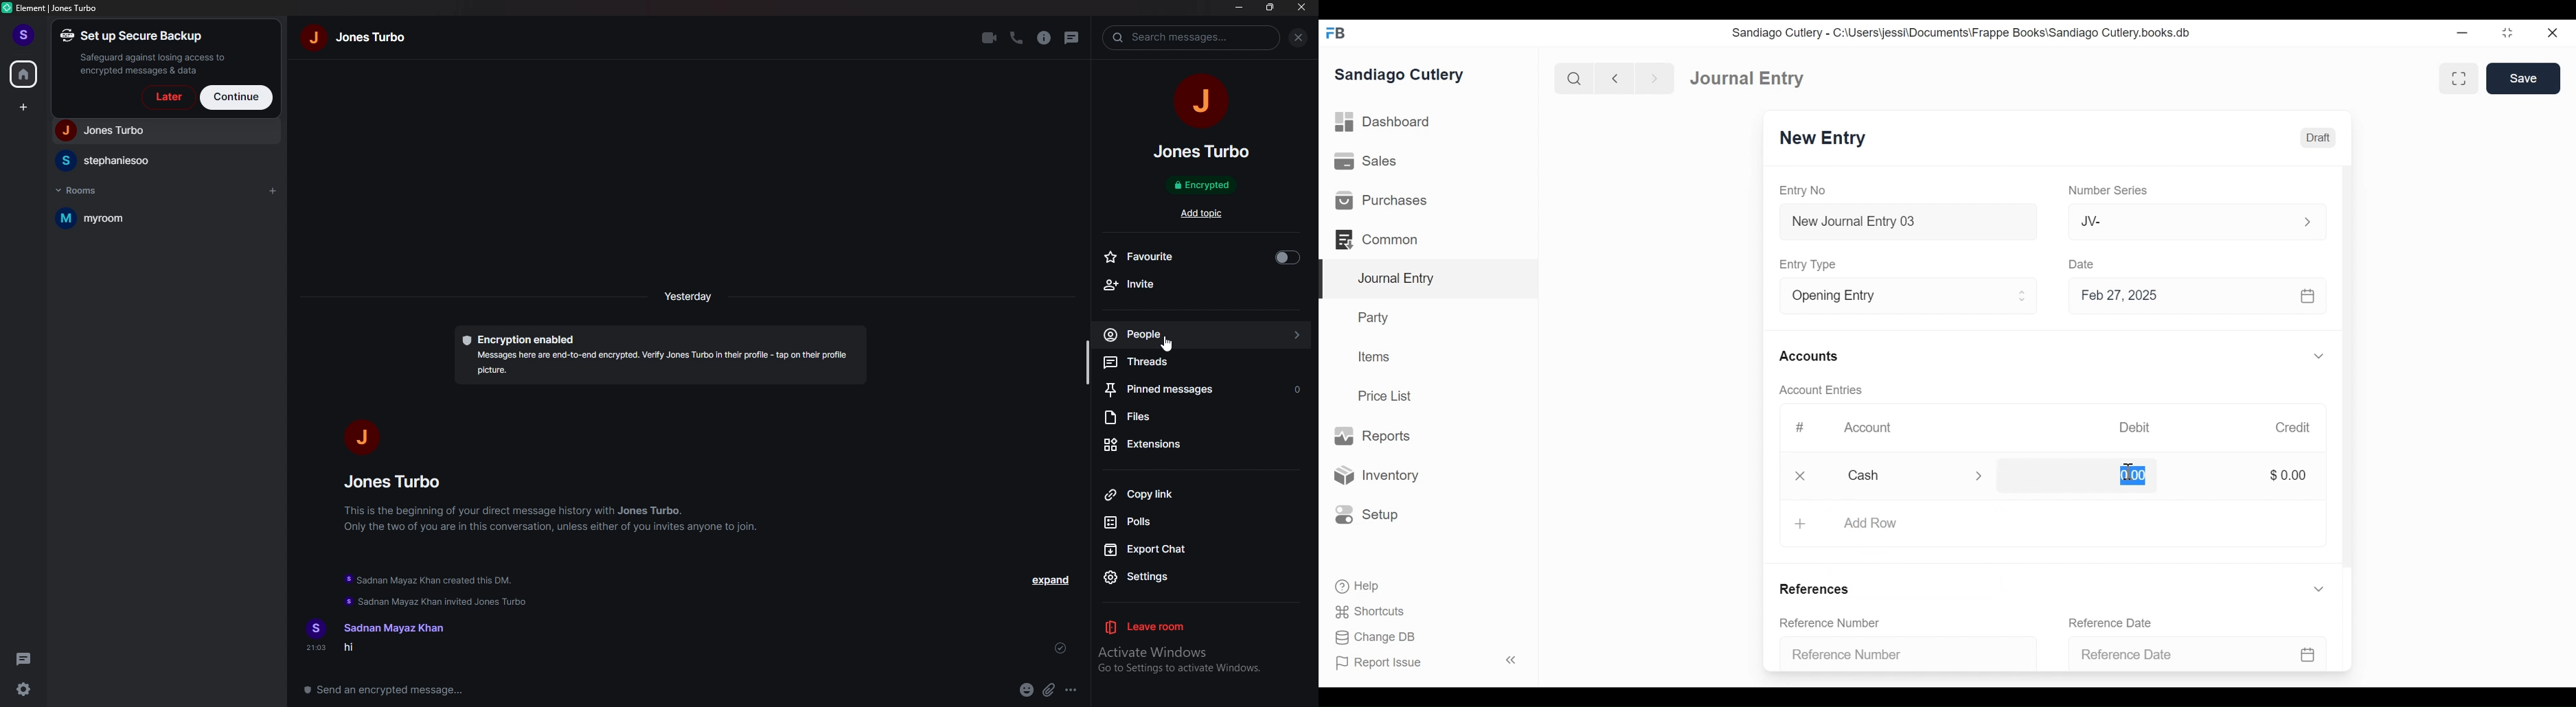  I want to click on + Add Row, so click(1850, 524).